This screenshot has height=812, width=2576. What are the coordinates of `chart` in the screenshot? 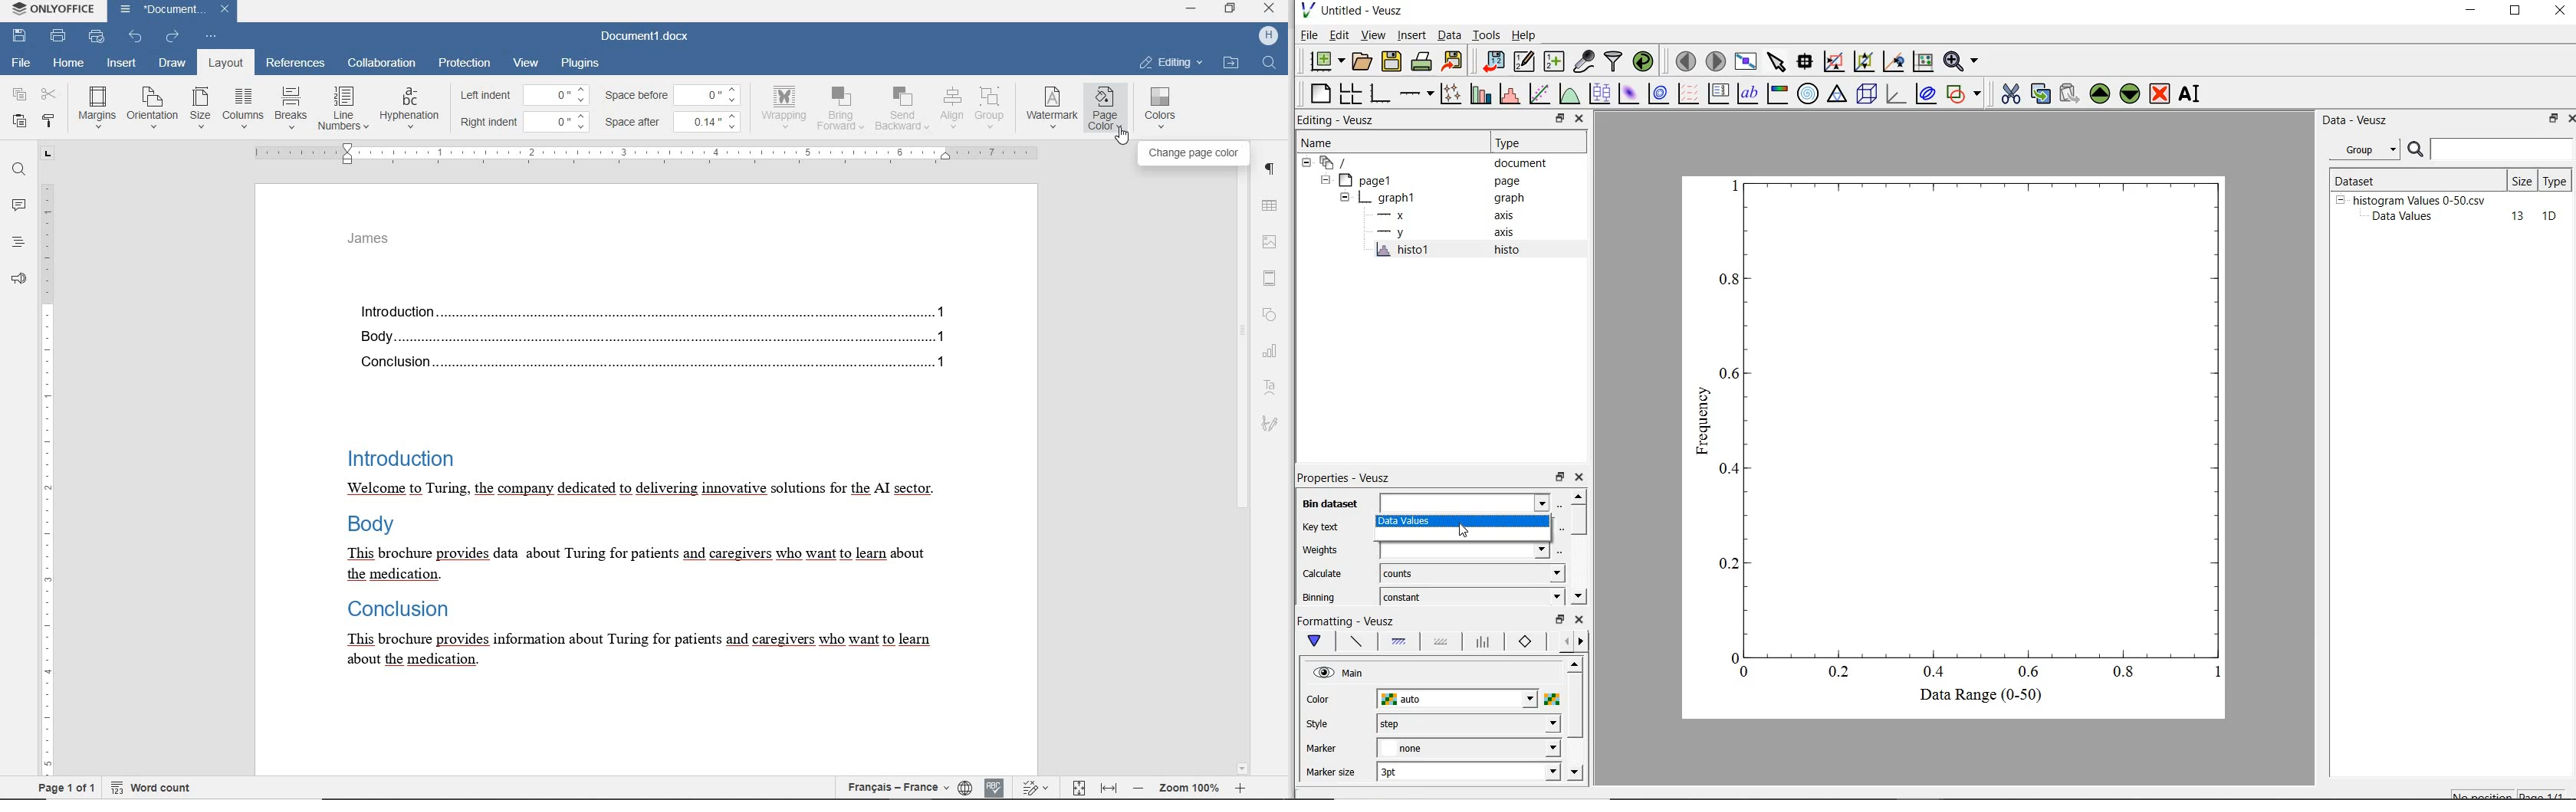 It's located at (1271, 352).